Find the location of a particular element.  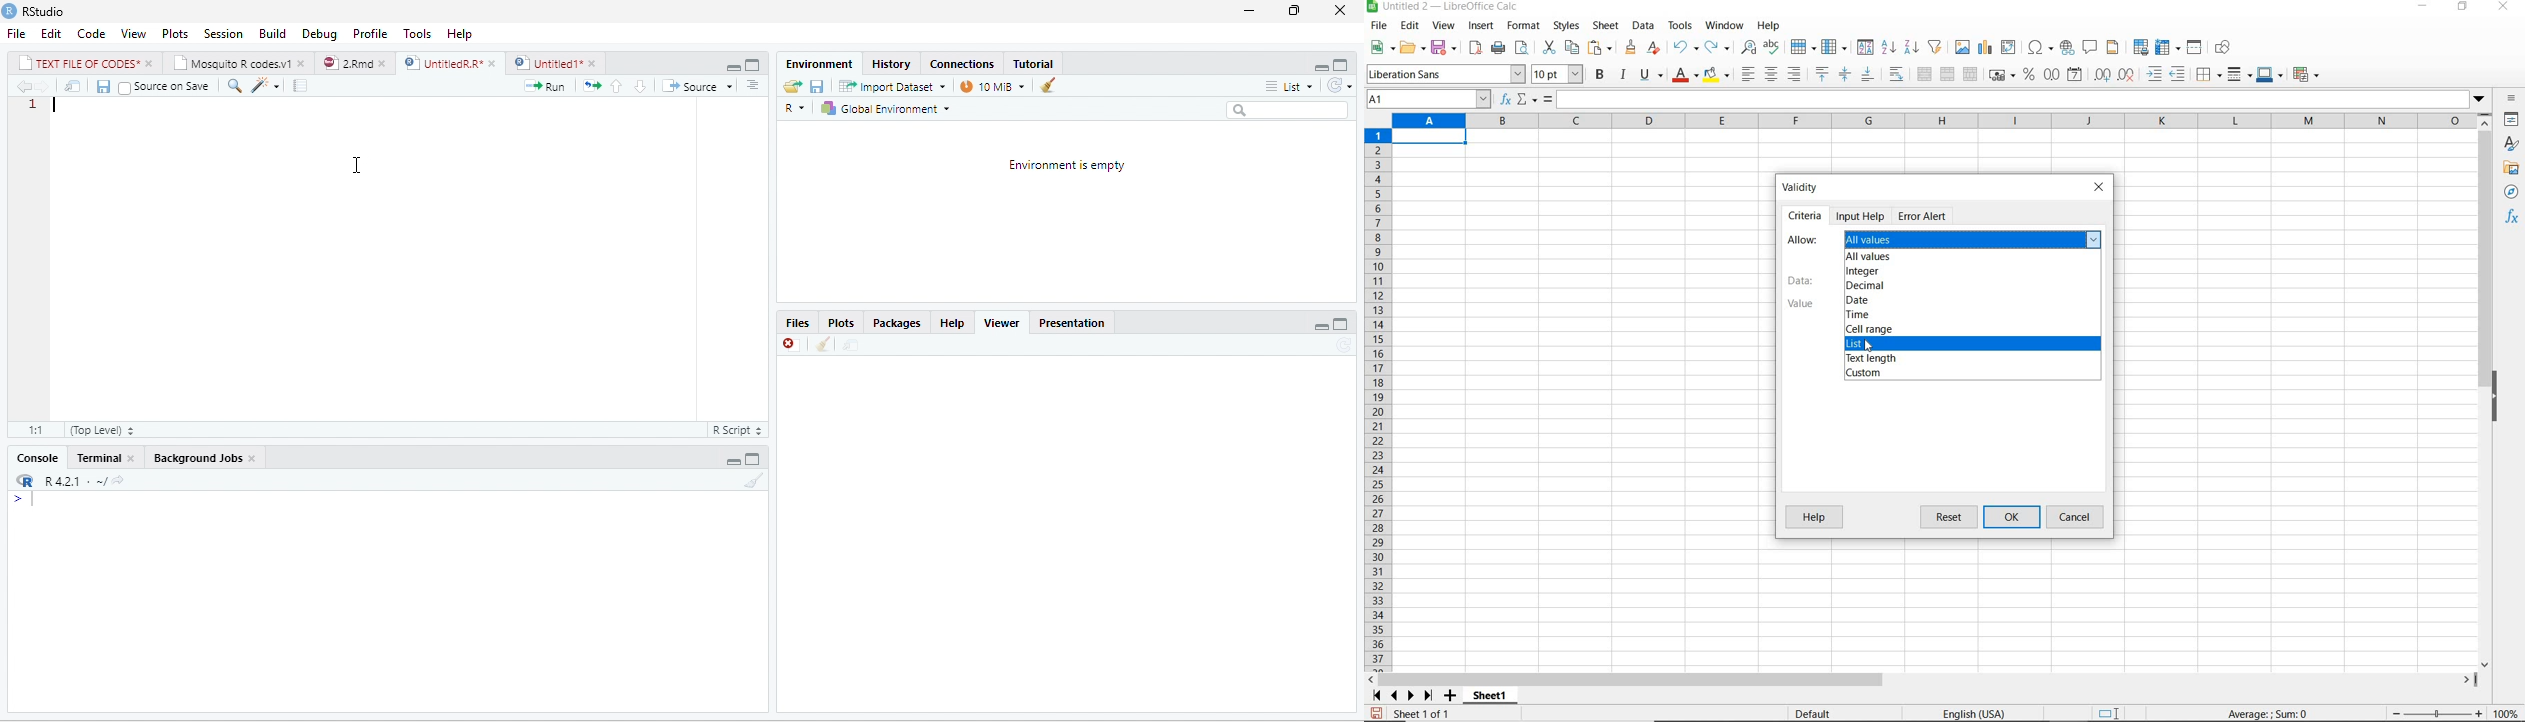

delete decimal place is located at coordinates (2127, 74).